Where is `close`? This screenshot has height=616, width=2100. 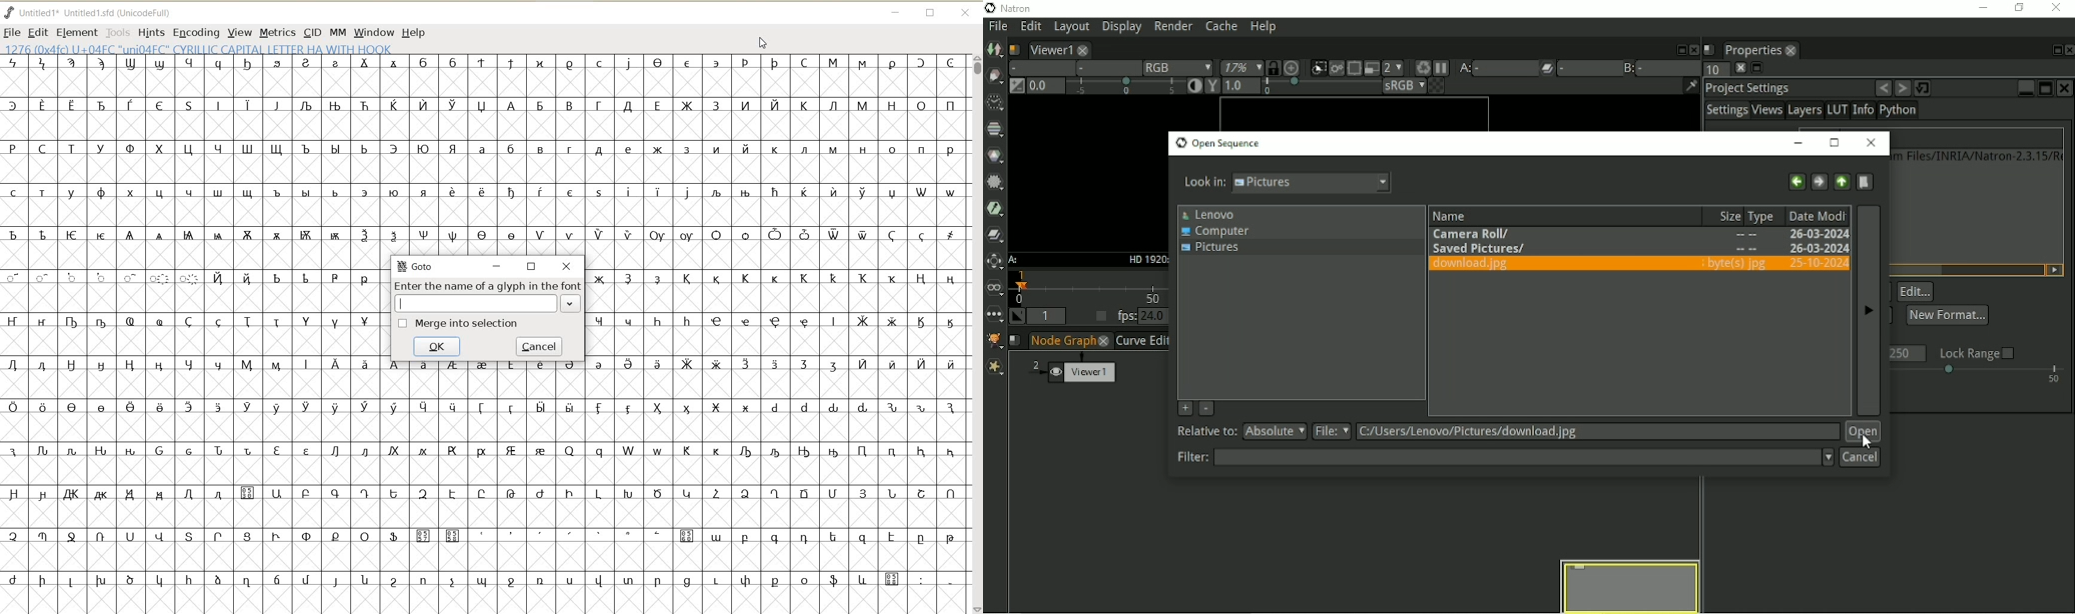 close is located at coordinates (569, 267).